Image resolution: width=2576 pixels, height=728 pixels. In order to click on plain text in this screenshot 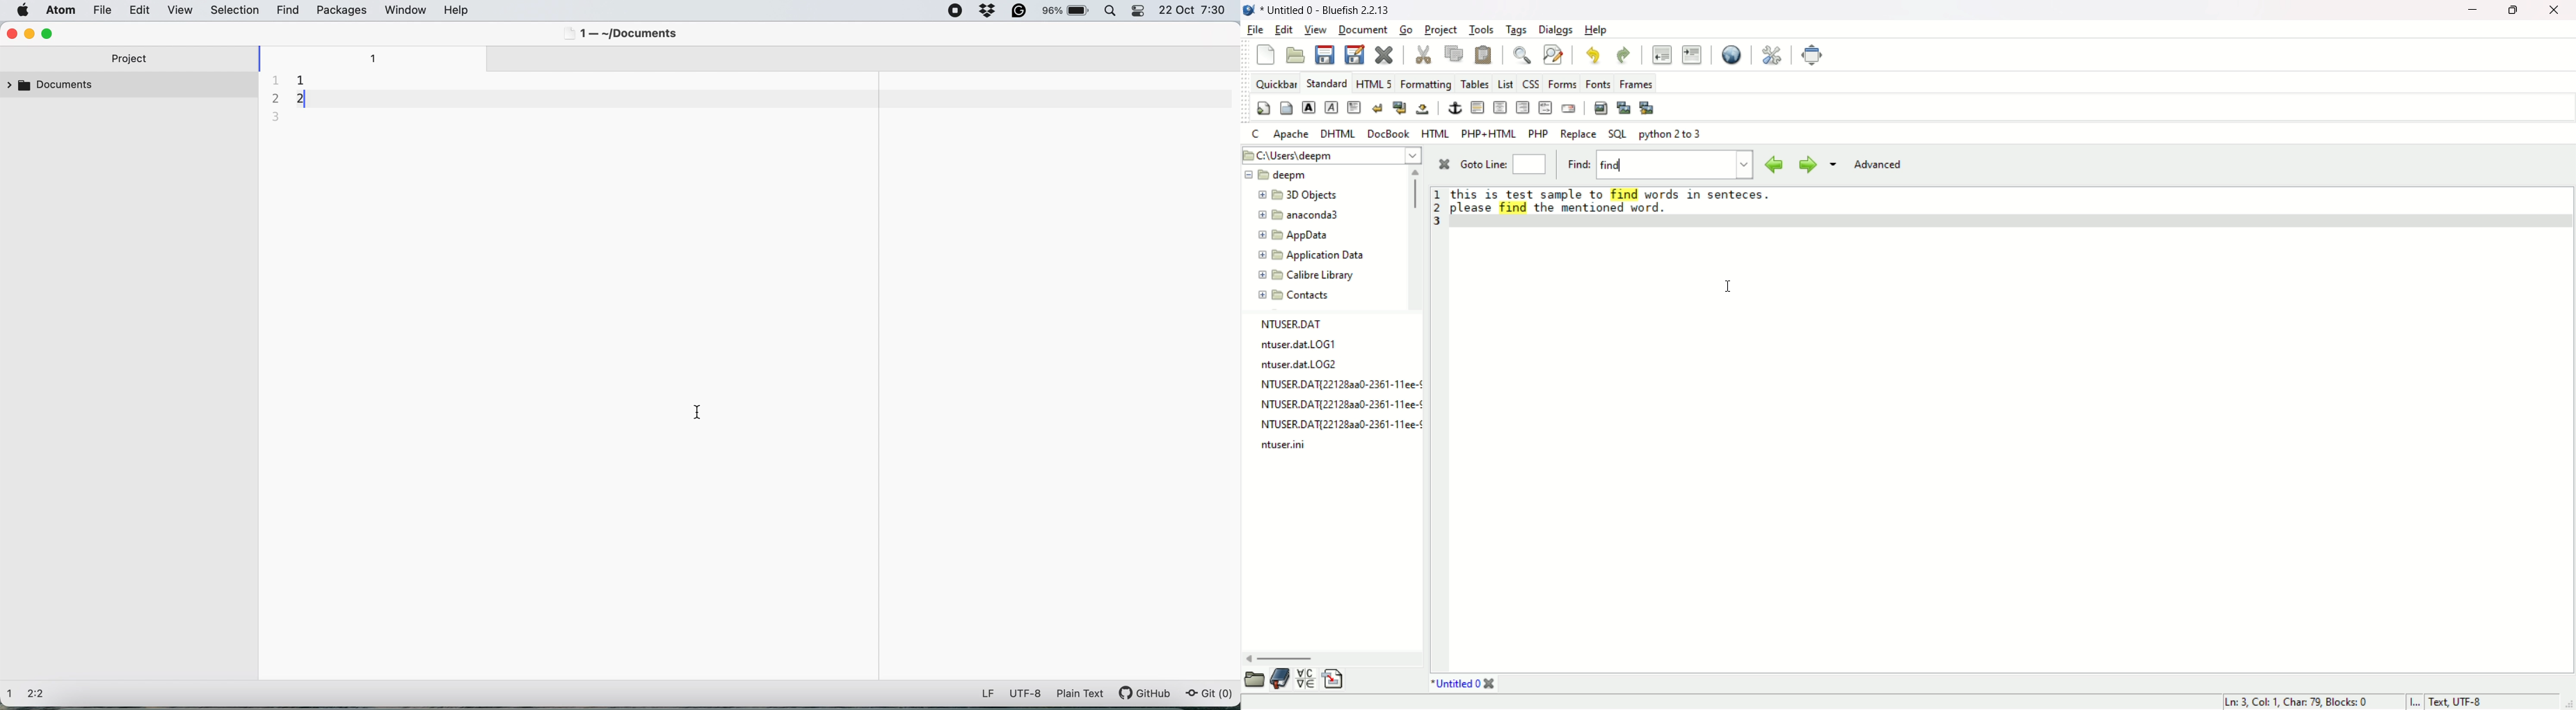, I will do `click(1079, 696)`.